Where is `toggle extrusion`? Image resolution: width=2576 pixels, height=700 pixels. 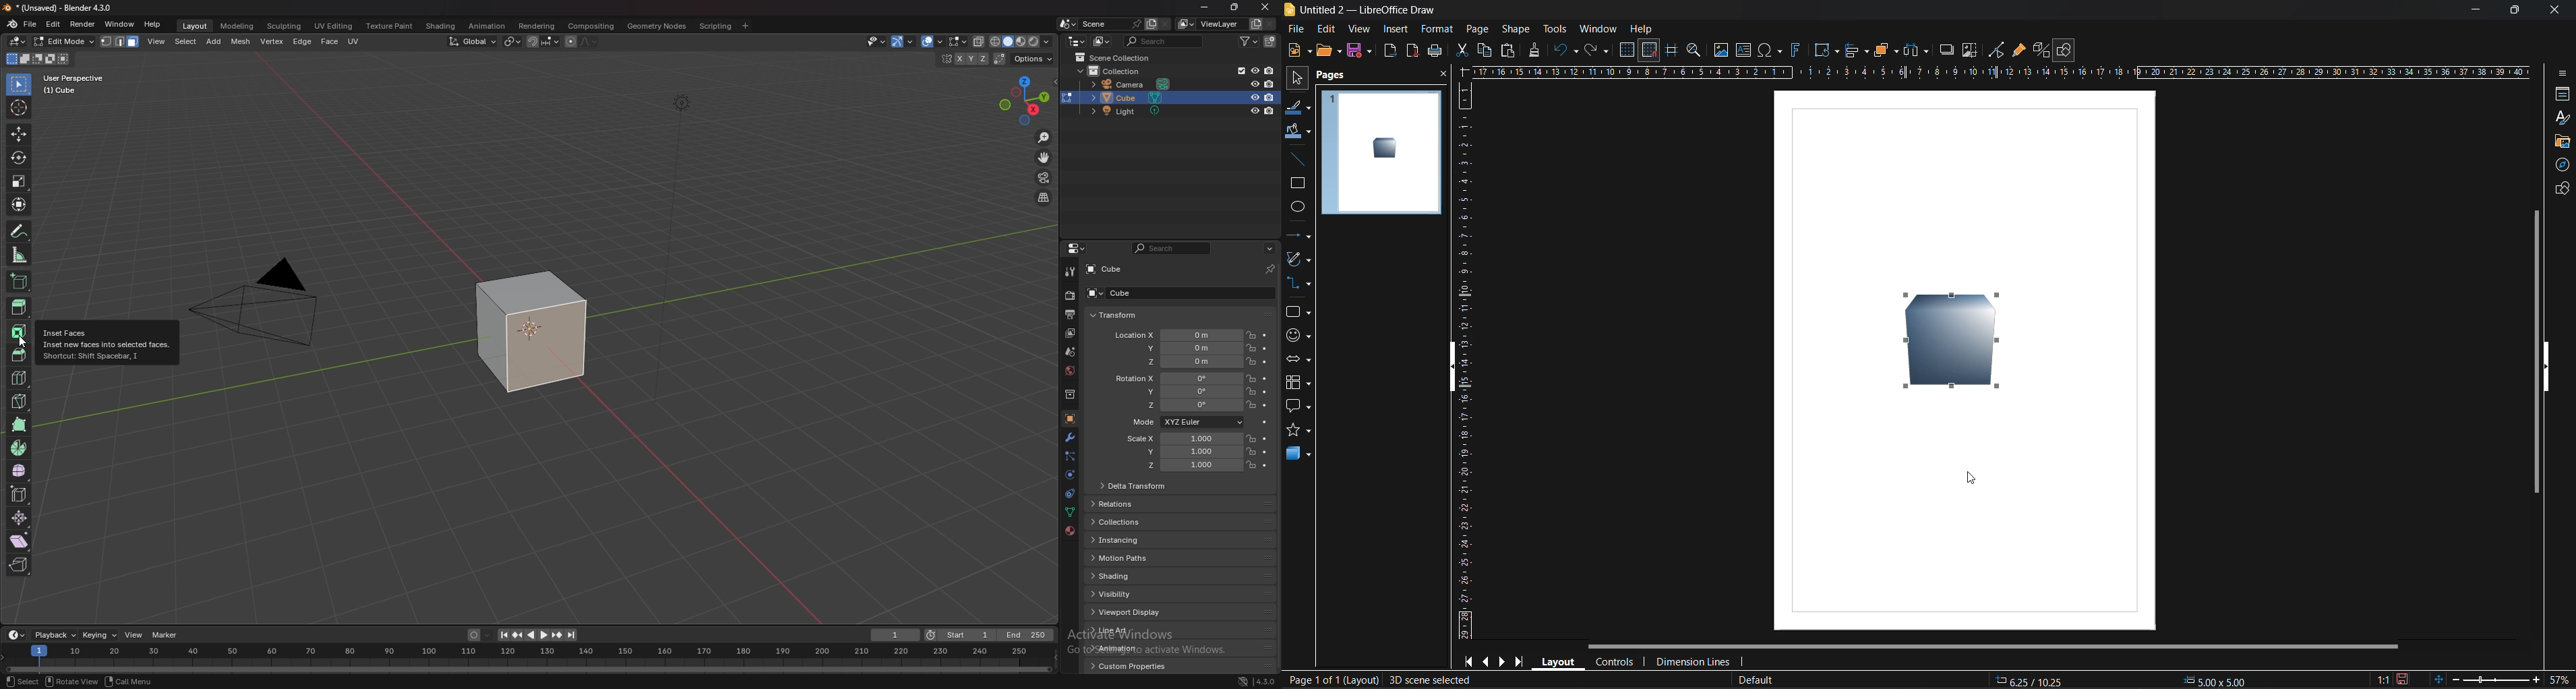
toggle extrusion is located at coordinates (2040, 50).